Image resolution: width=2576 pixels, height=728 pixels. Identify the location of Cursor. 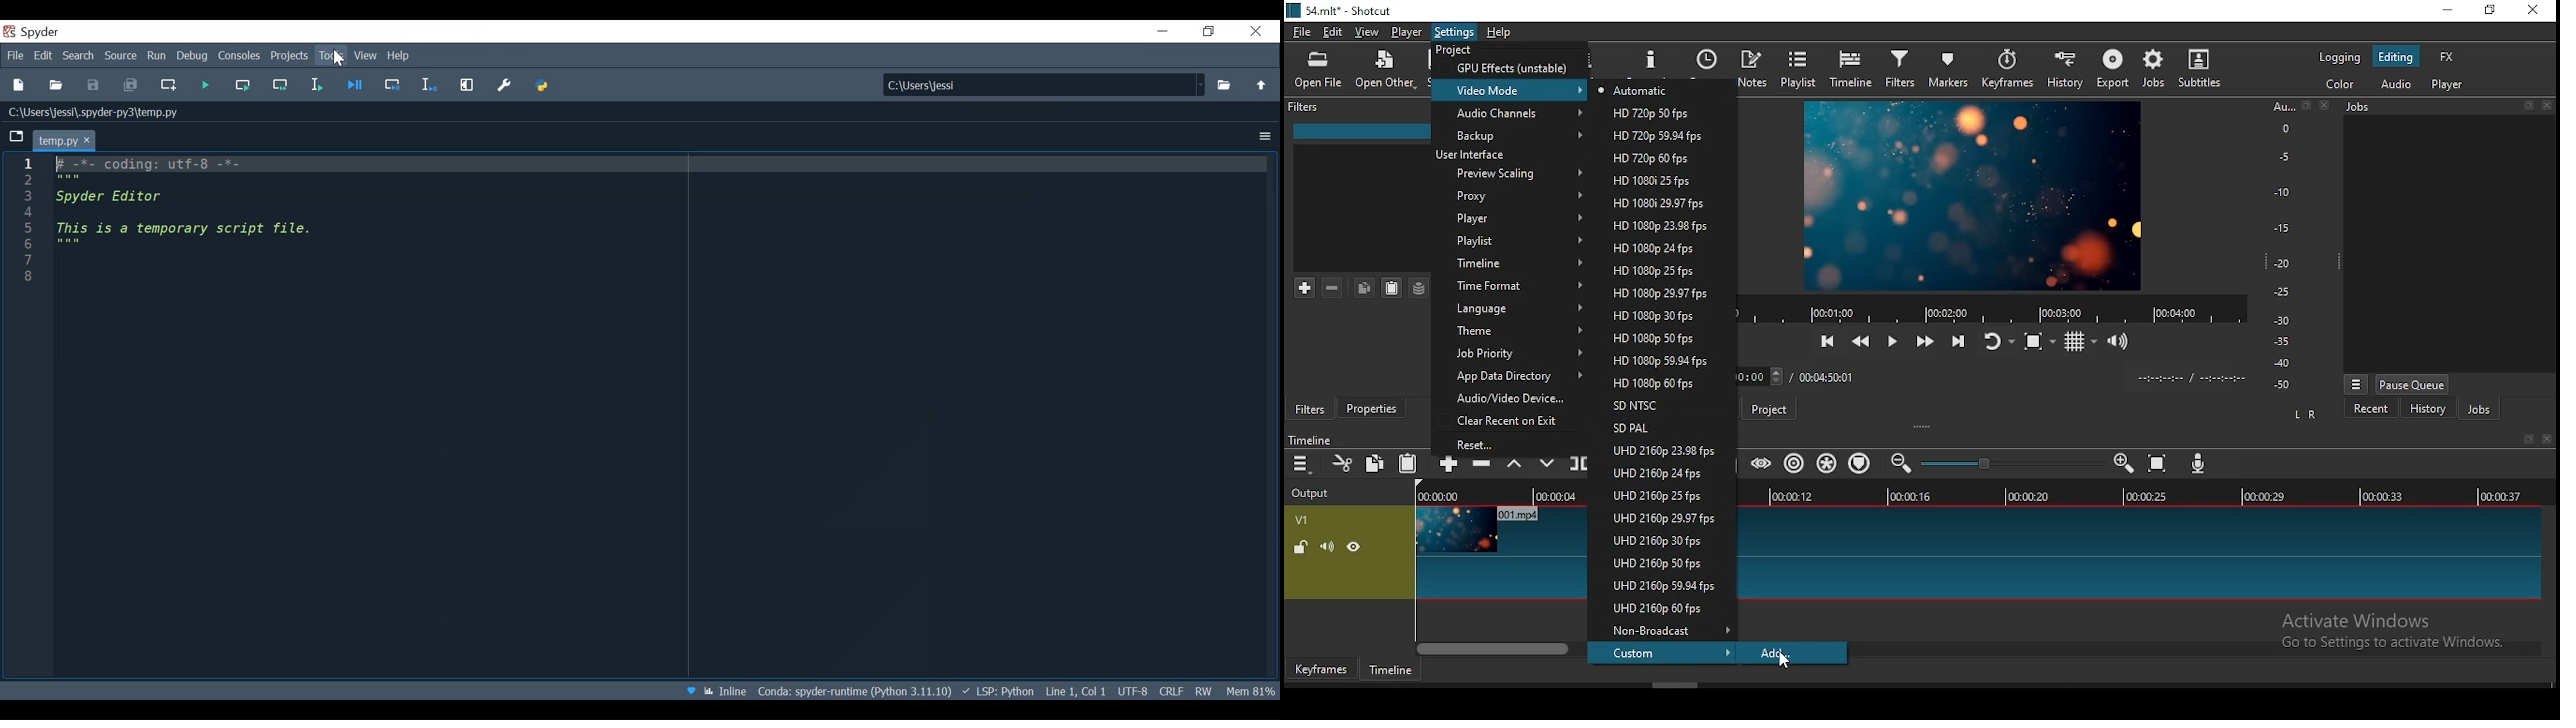
(335, 57).